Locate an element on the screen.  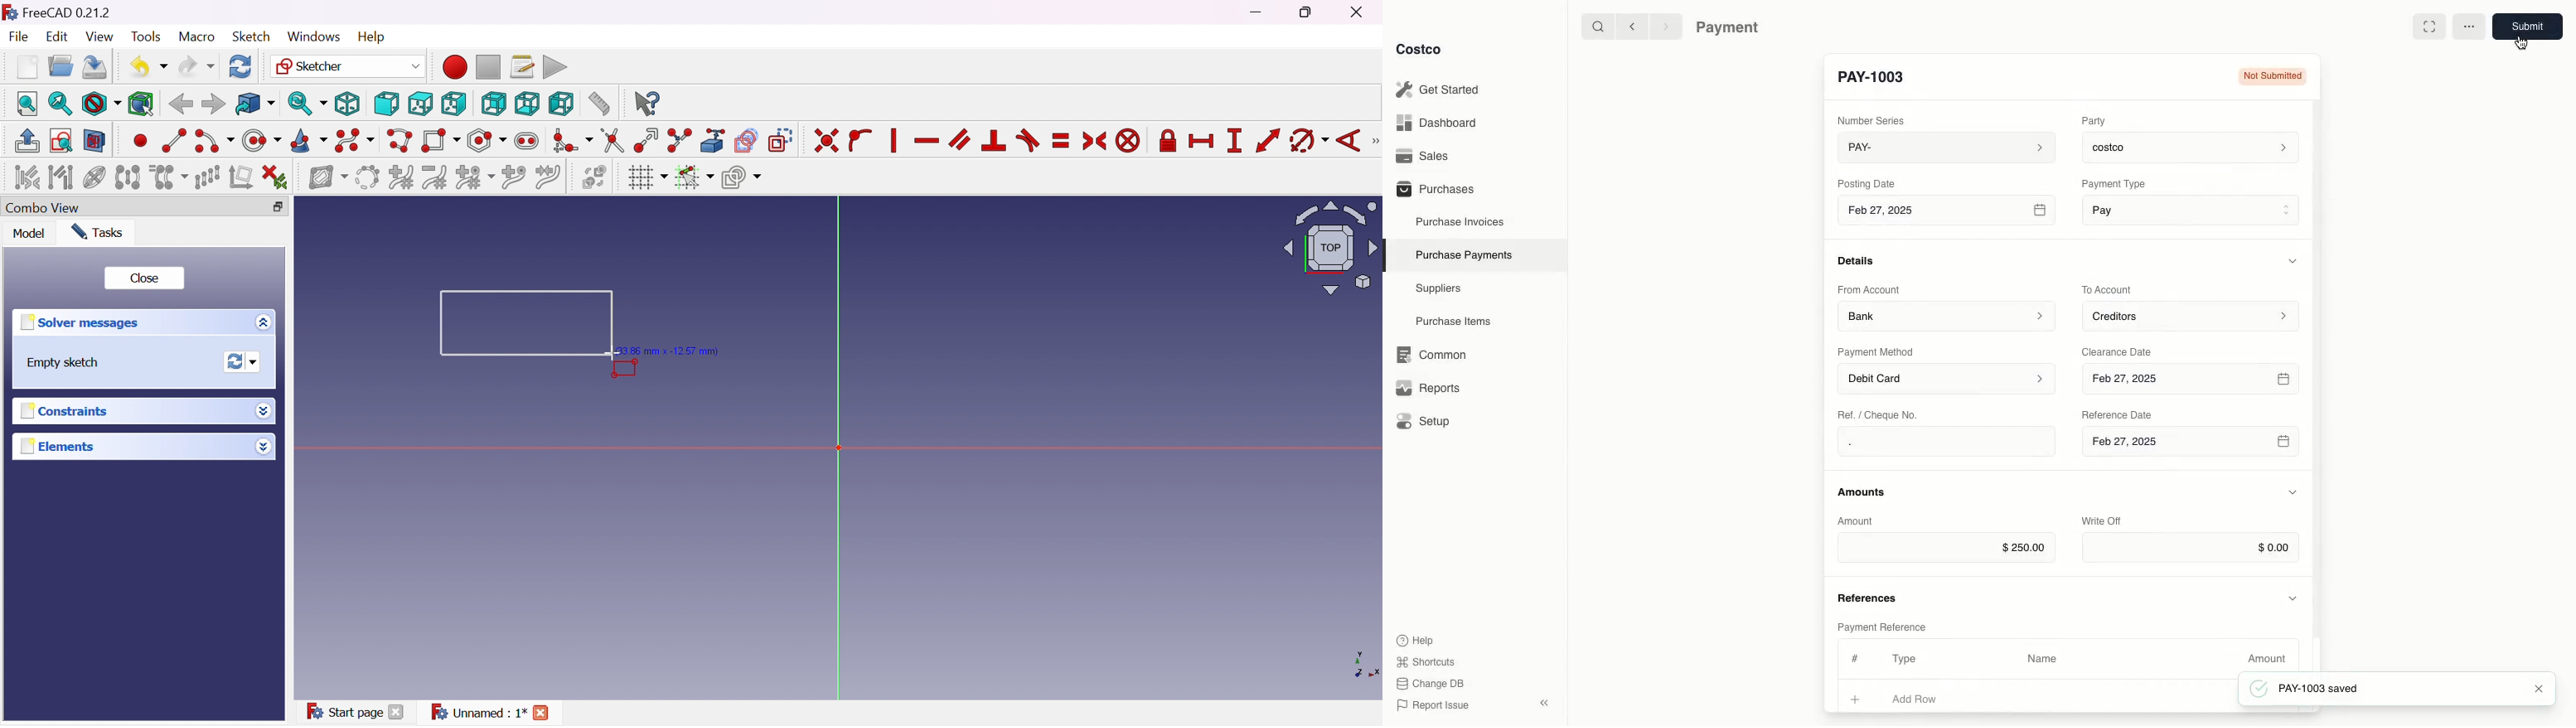
Number Series is located at coordinates (1875, 120).